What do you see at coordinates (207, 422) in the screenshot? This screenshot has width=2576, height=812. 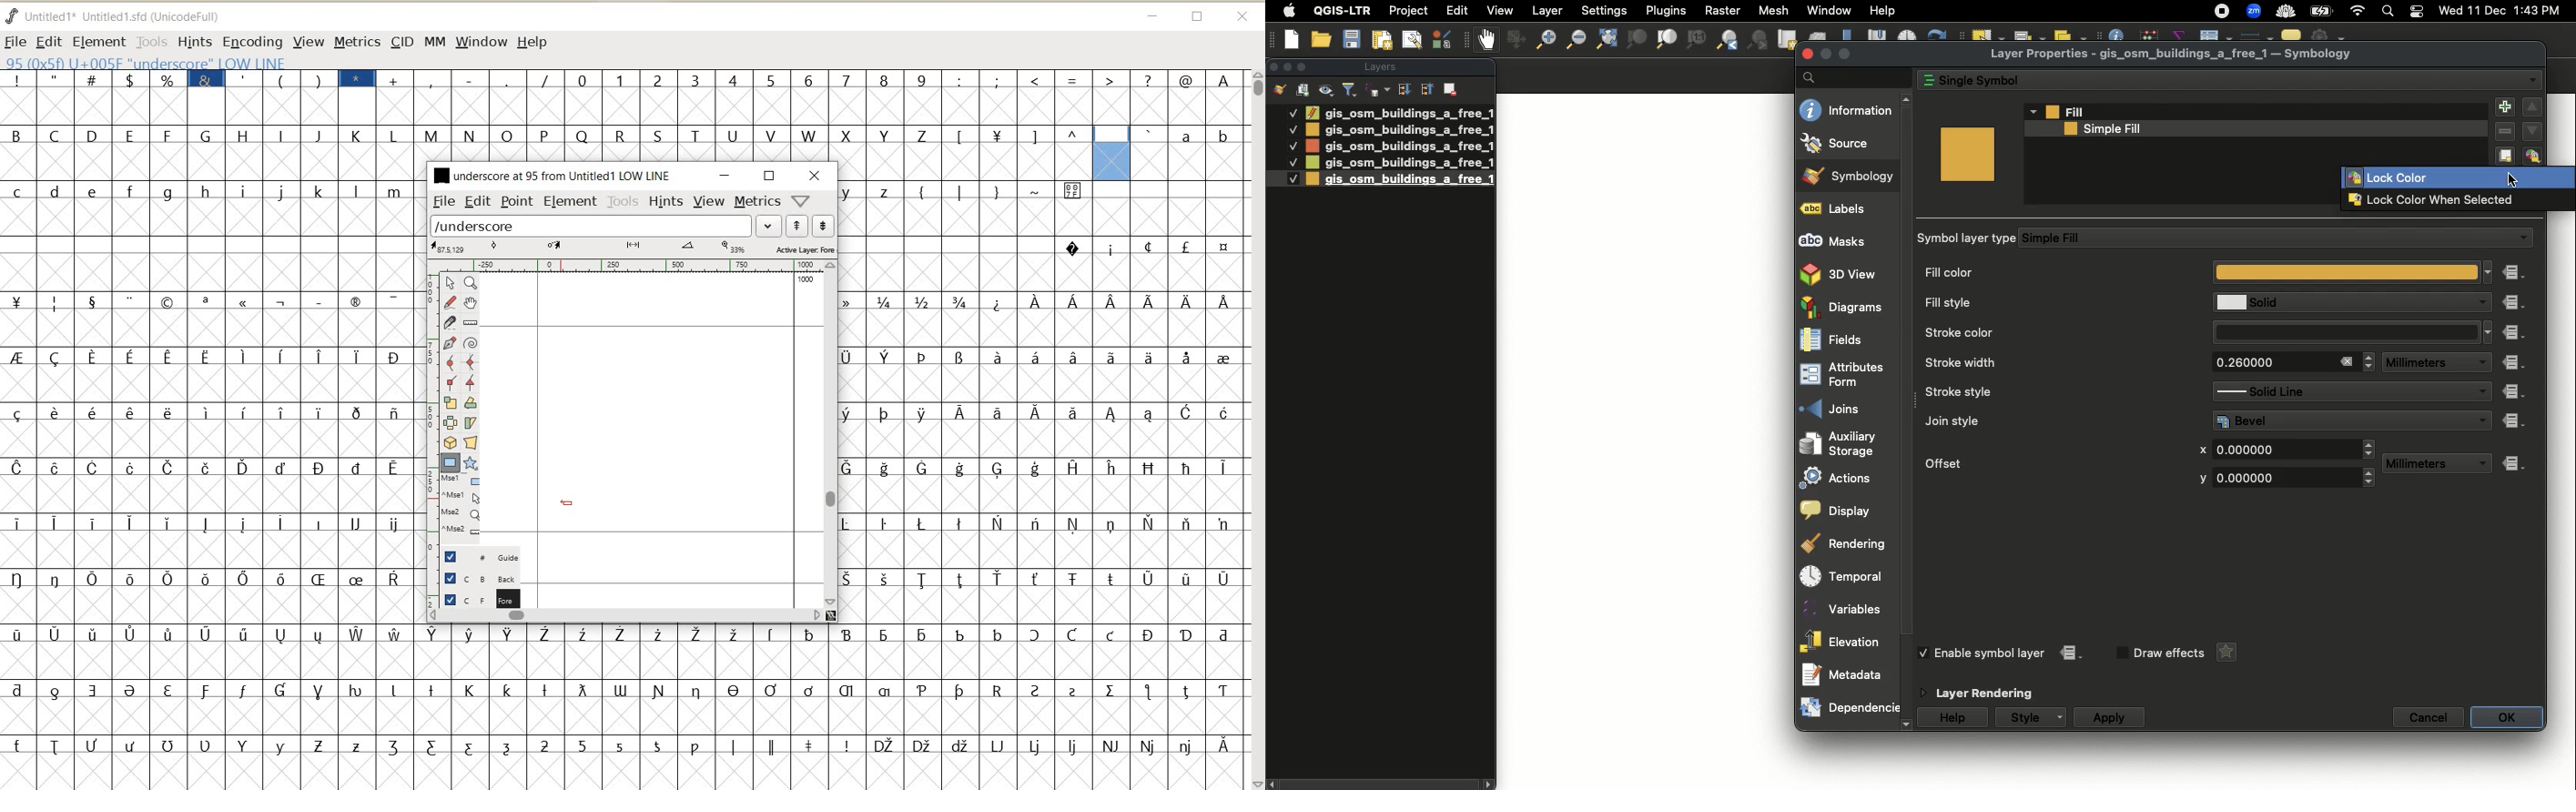 I see `GLYPHY CHARACTERS` at bounding box center [207, 422].